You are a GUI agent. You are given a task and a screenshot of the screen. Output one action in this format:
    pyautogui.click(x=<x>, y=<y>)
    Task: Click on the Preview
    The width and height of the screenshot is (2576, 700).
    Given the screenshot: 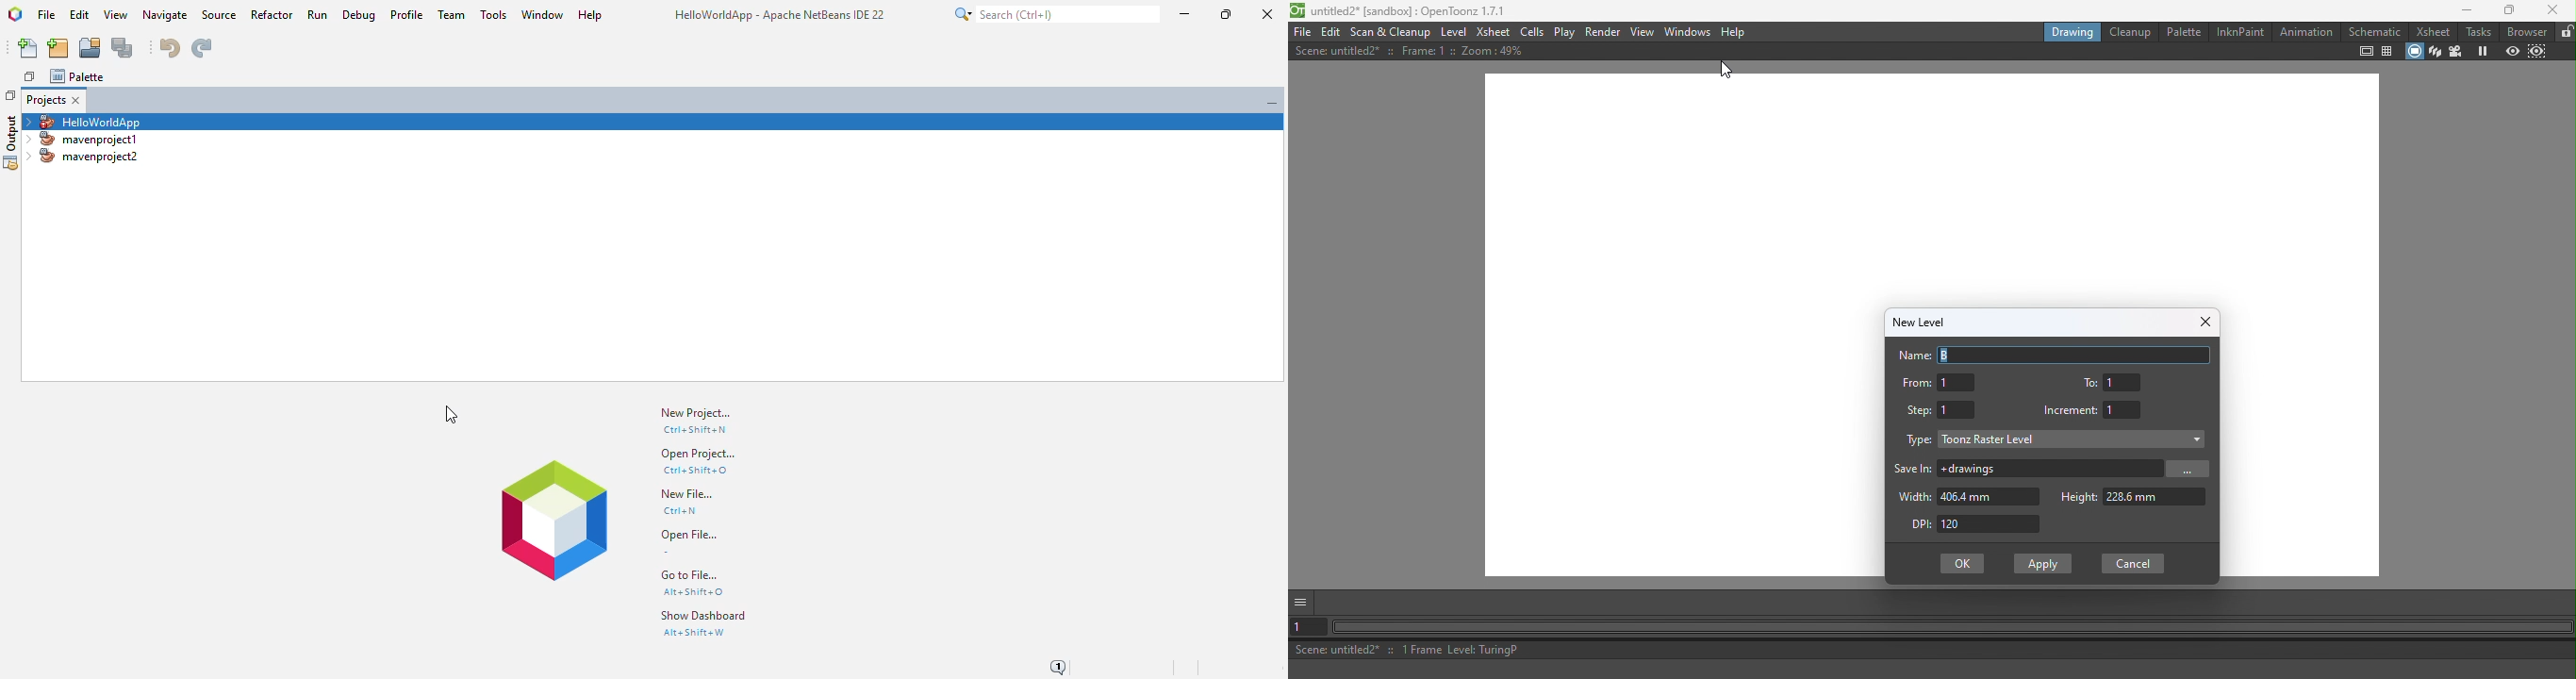 What is the action you would take?
    pyautogui.click(x=2511, y=52)
    